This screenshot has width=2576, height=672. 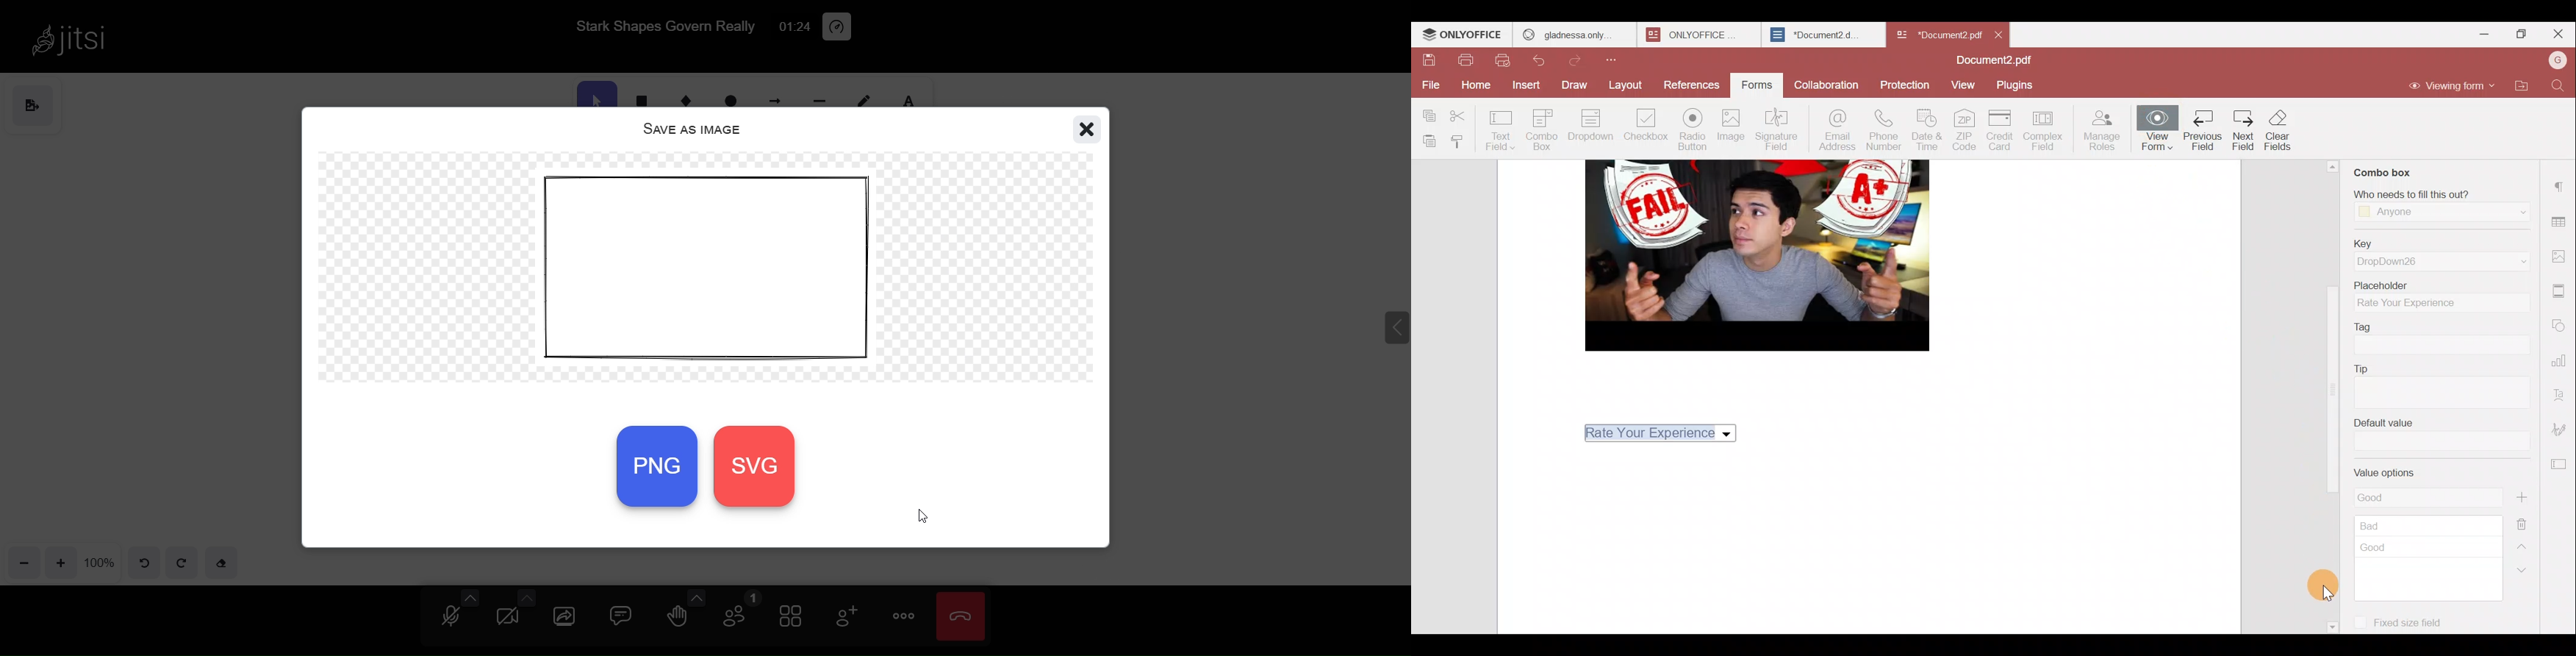 I want to click on References, so click(x=1689, y=83).